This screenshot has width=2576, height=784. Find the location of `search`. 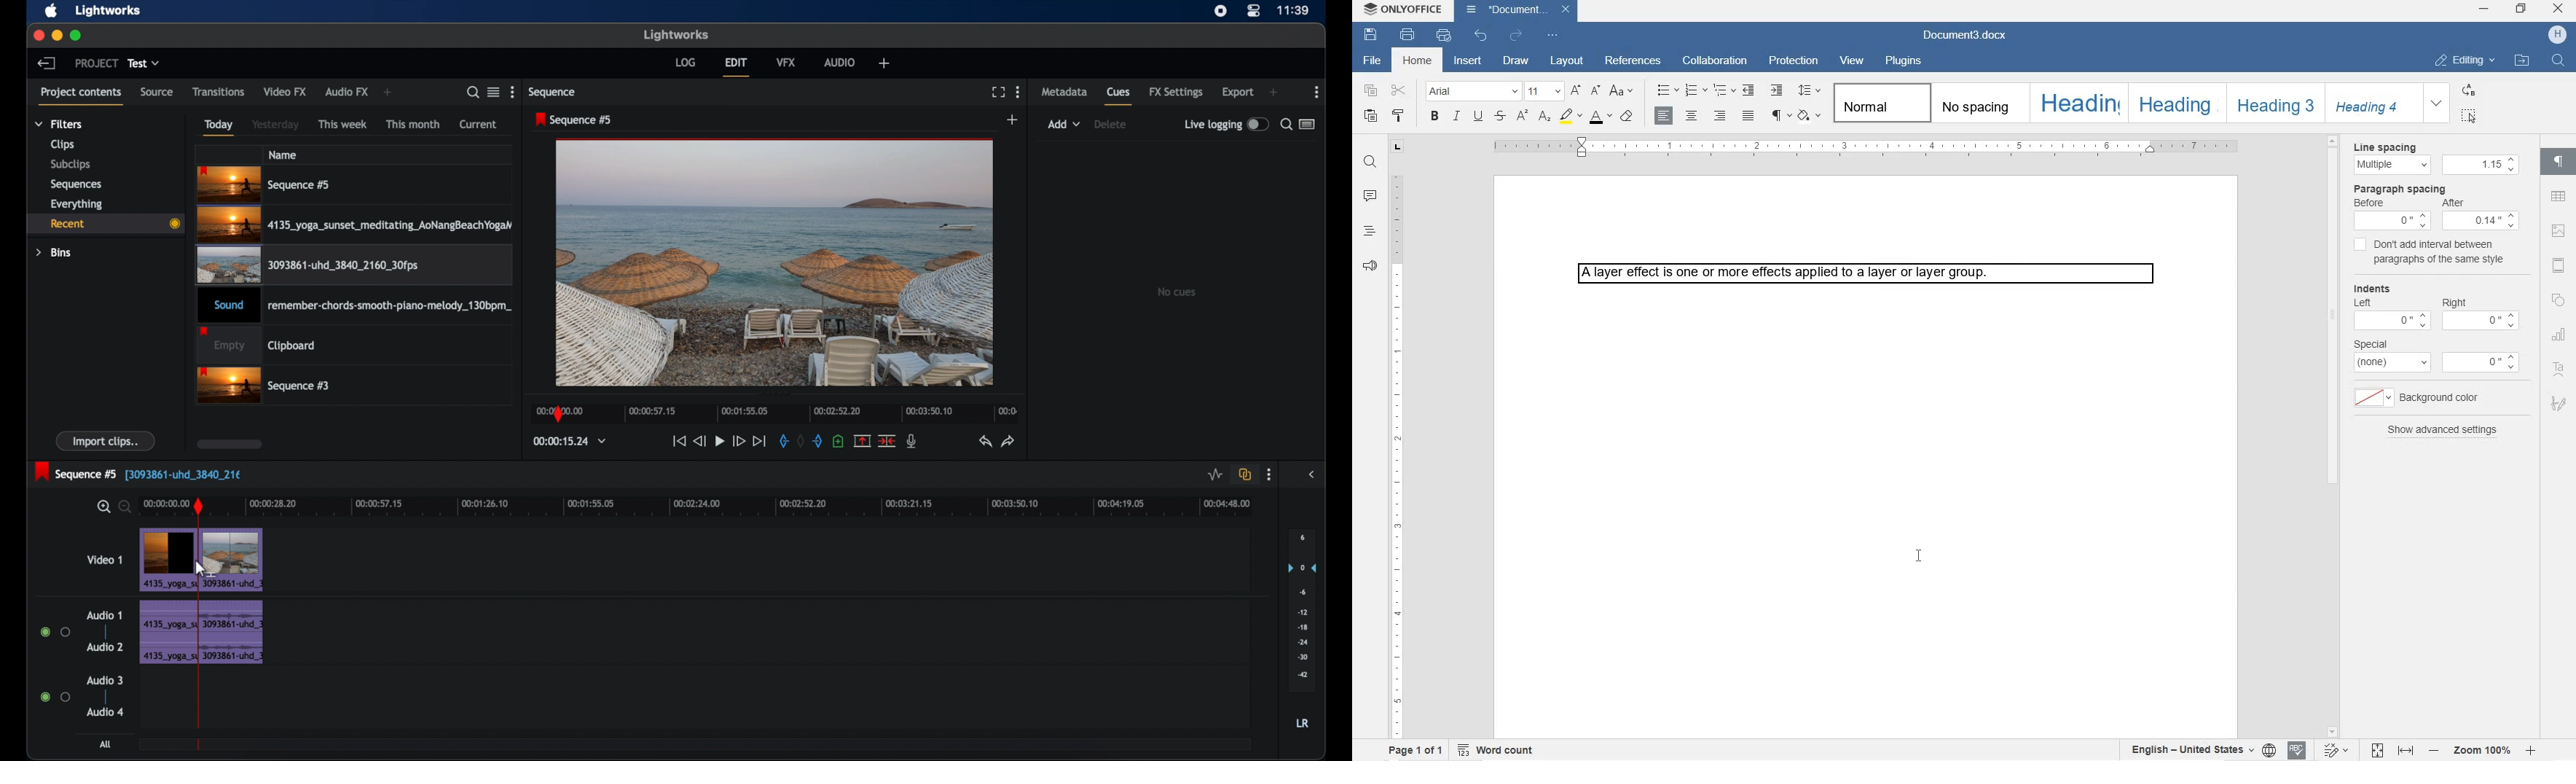

search is located at coordinates (473, 93).